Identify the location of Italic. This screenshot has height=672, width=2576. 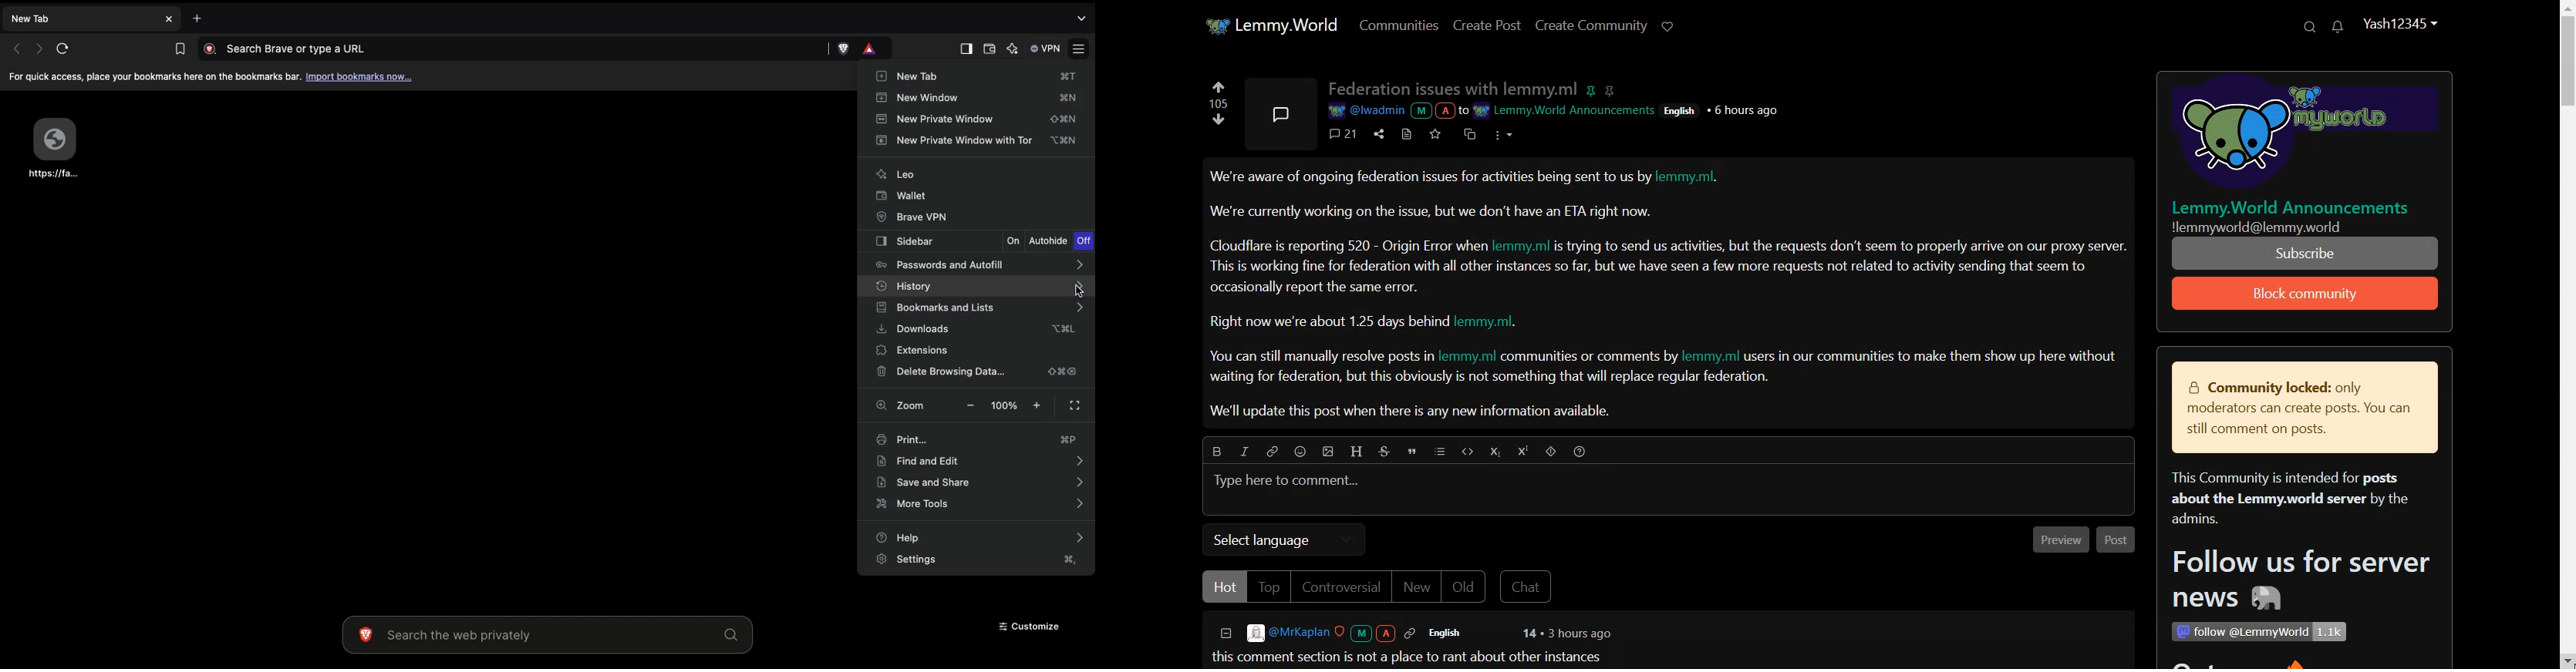
(1245, 451).